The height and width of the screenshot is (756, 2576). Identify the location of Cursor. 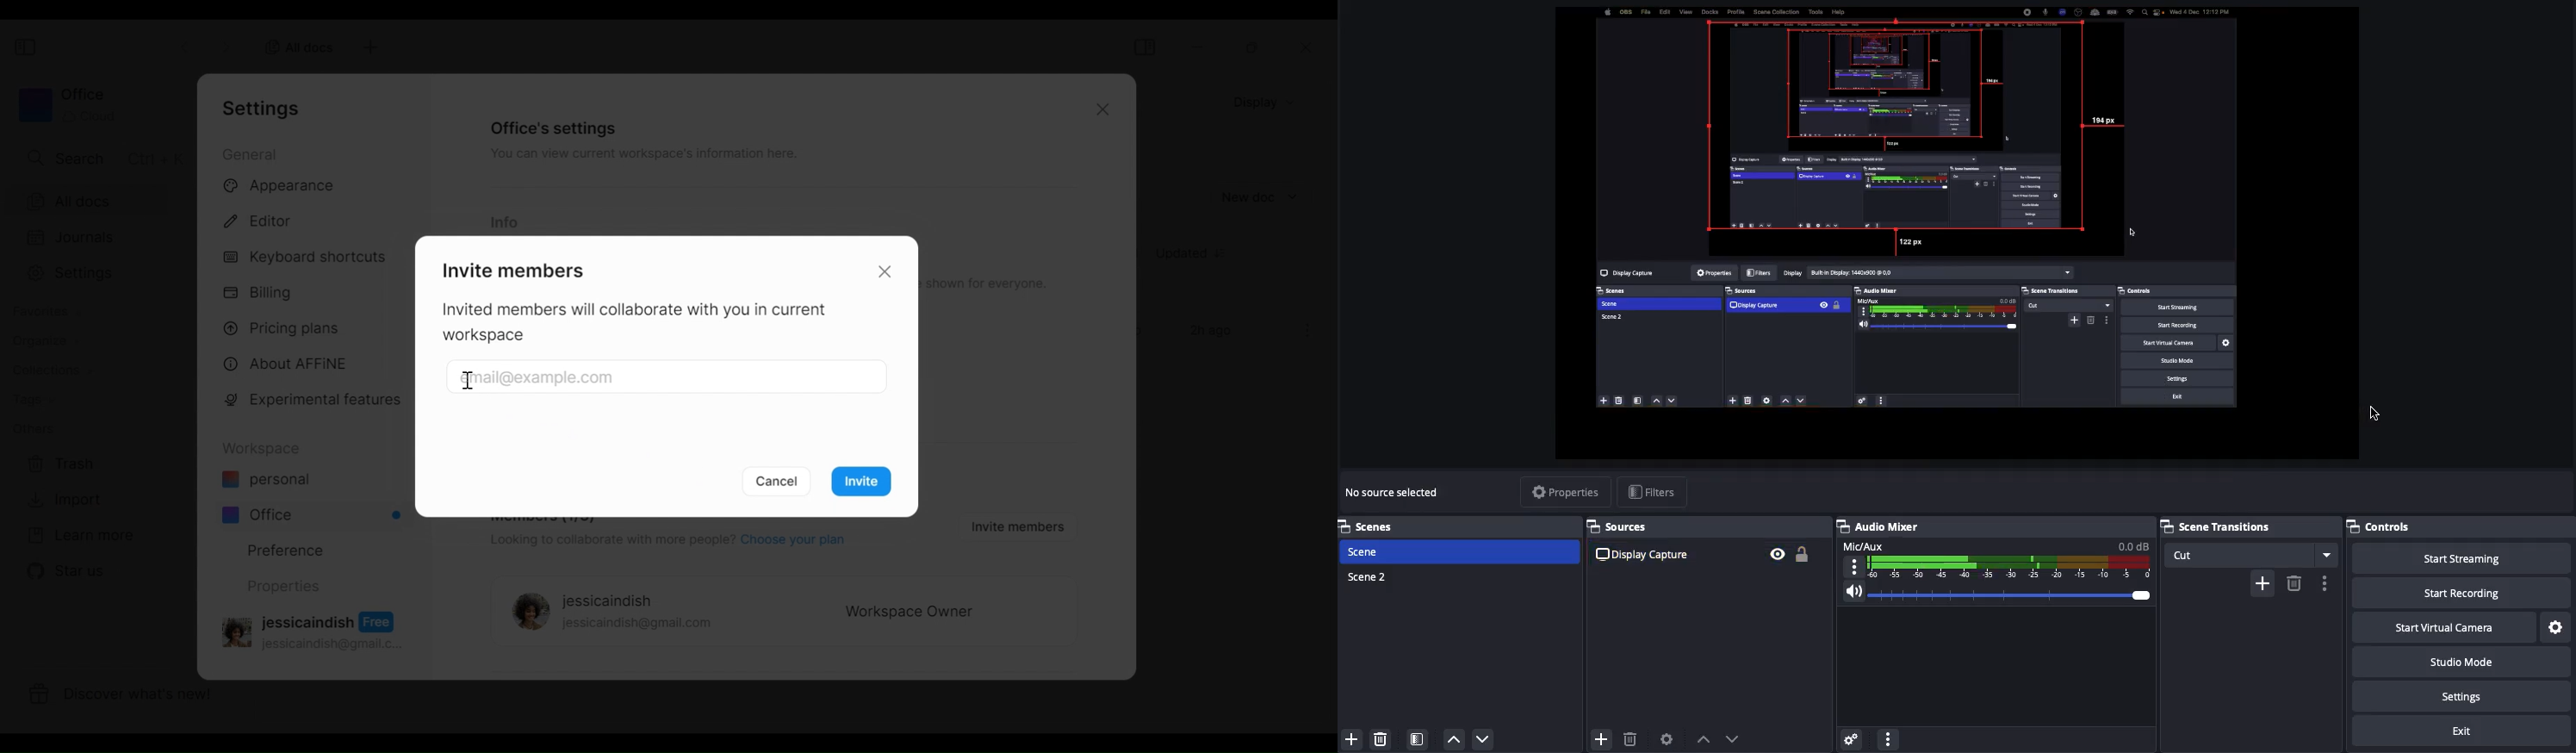
(2372, 413).